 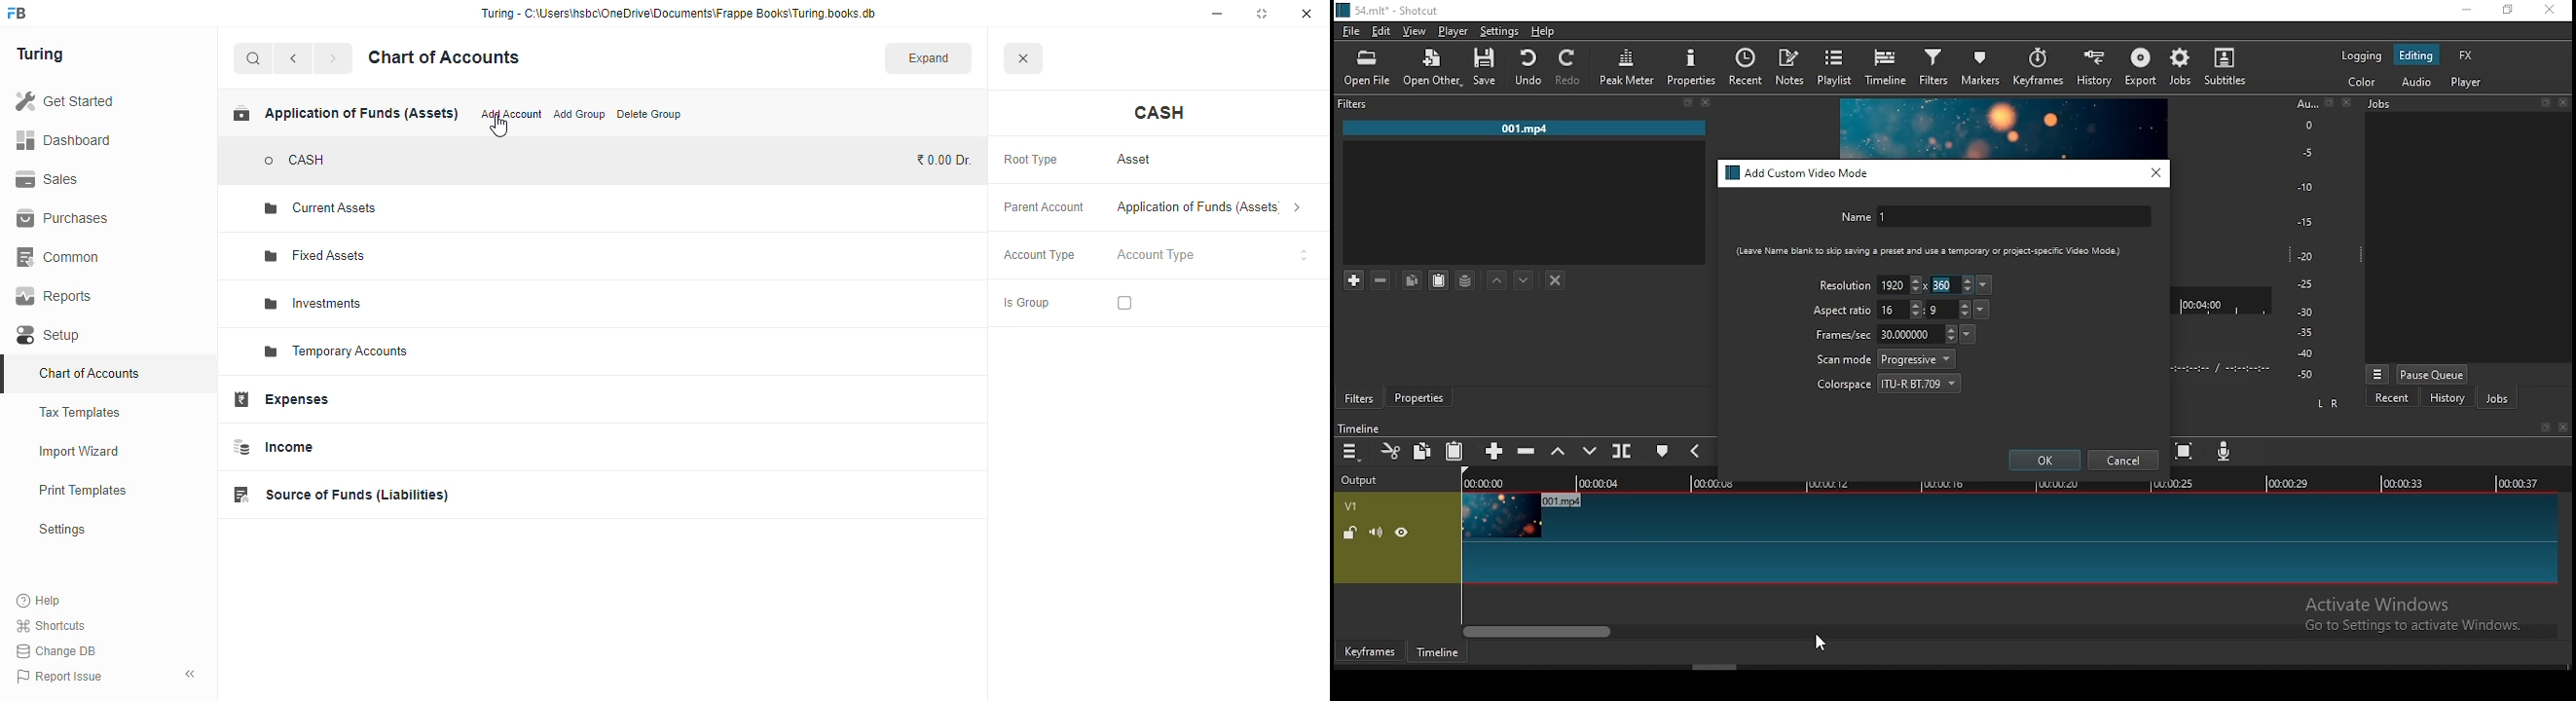 I want to click on resolution presets, so click(x=1986, y=285).